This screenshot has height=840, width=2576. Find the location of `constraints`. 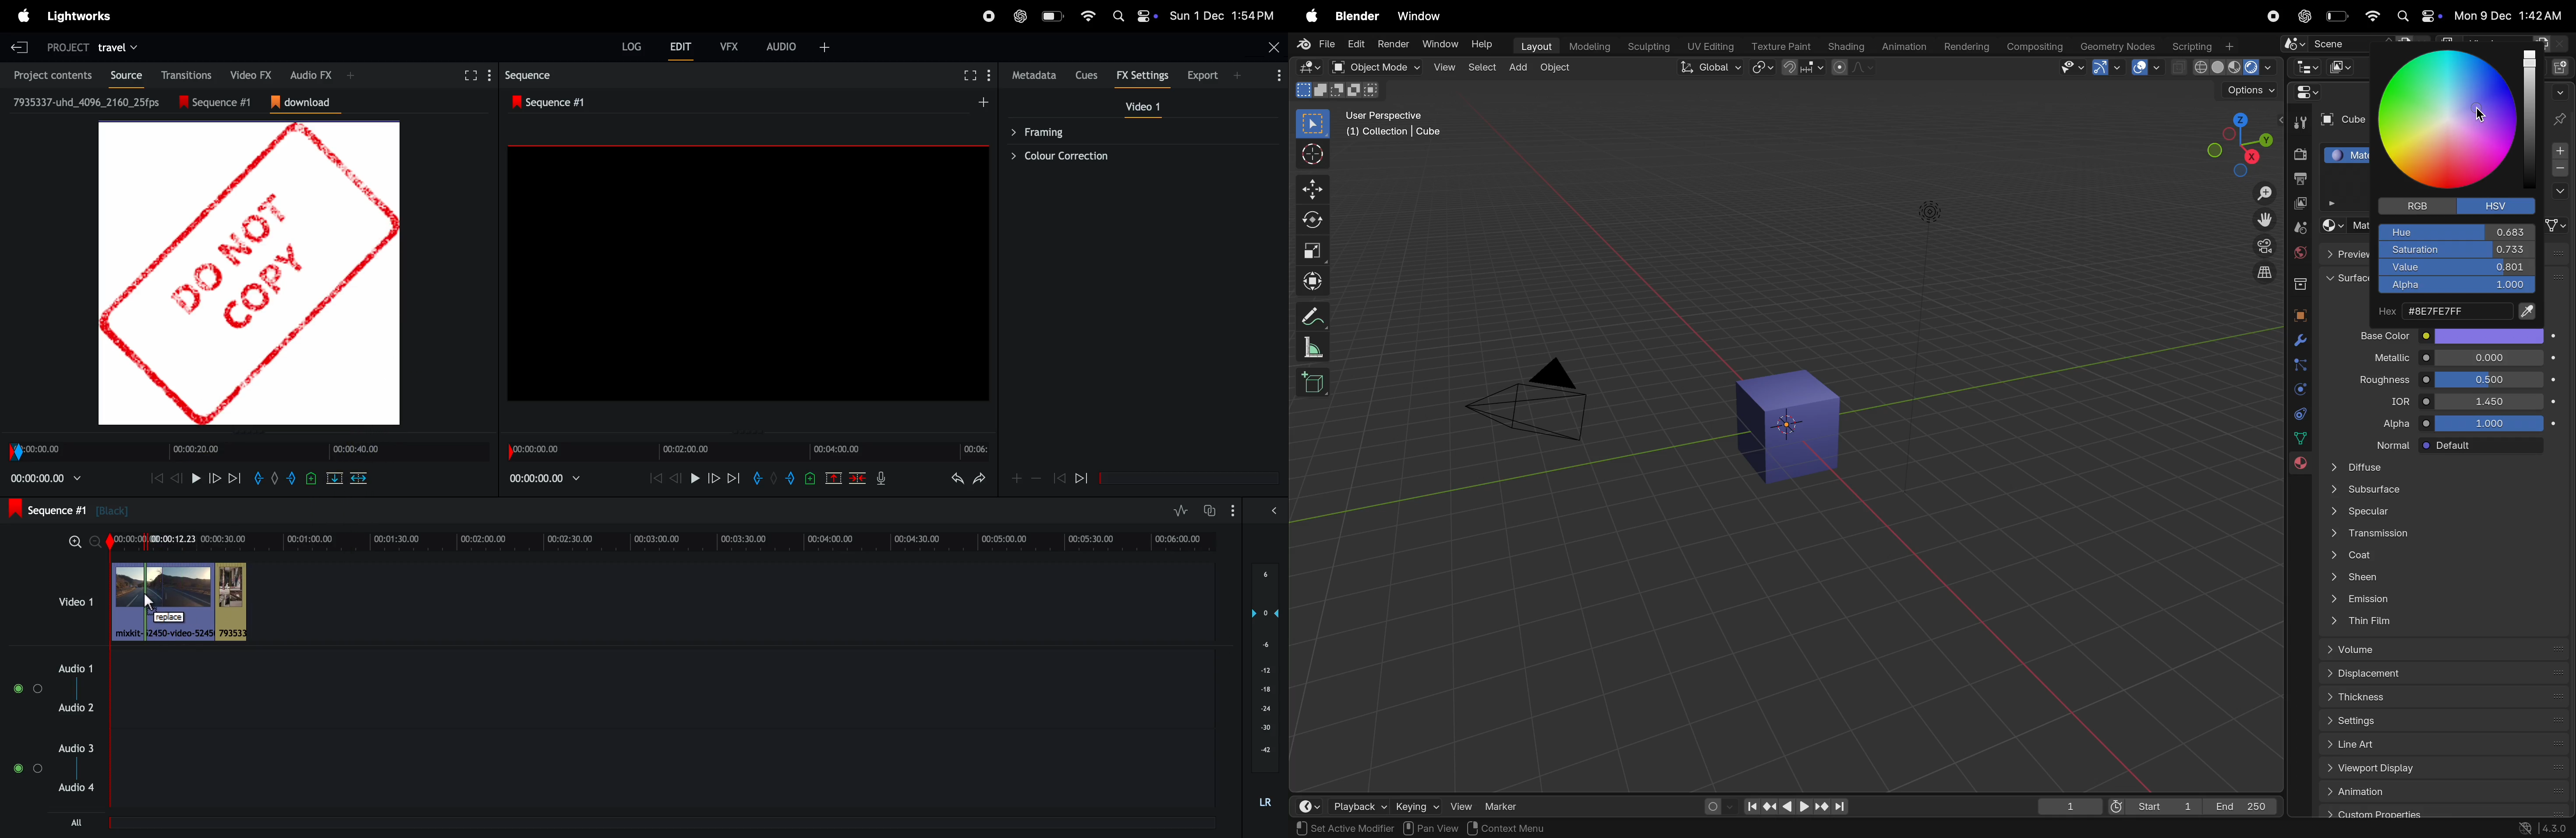

constraints is located at coordinates (2299, 413).